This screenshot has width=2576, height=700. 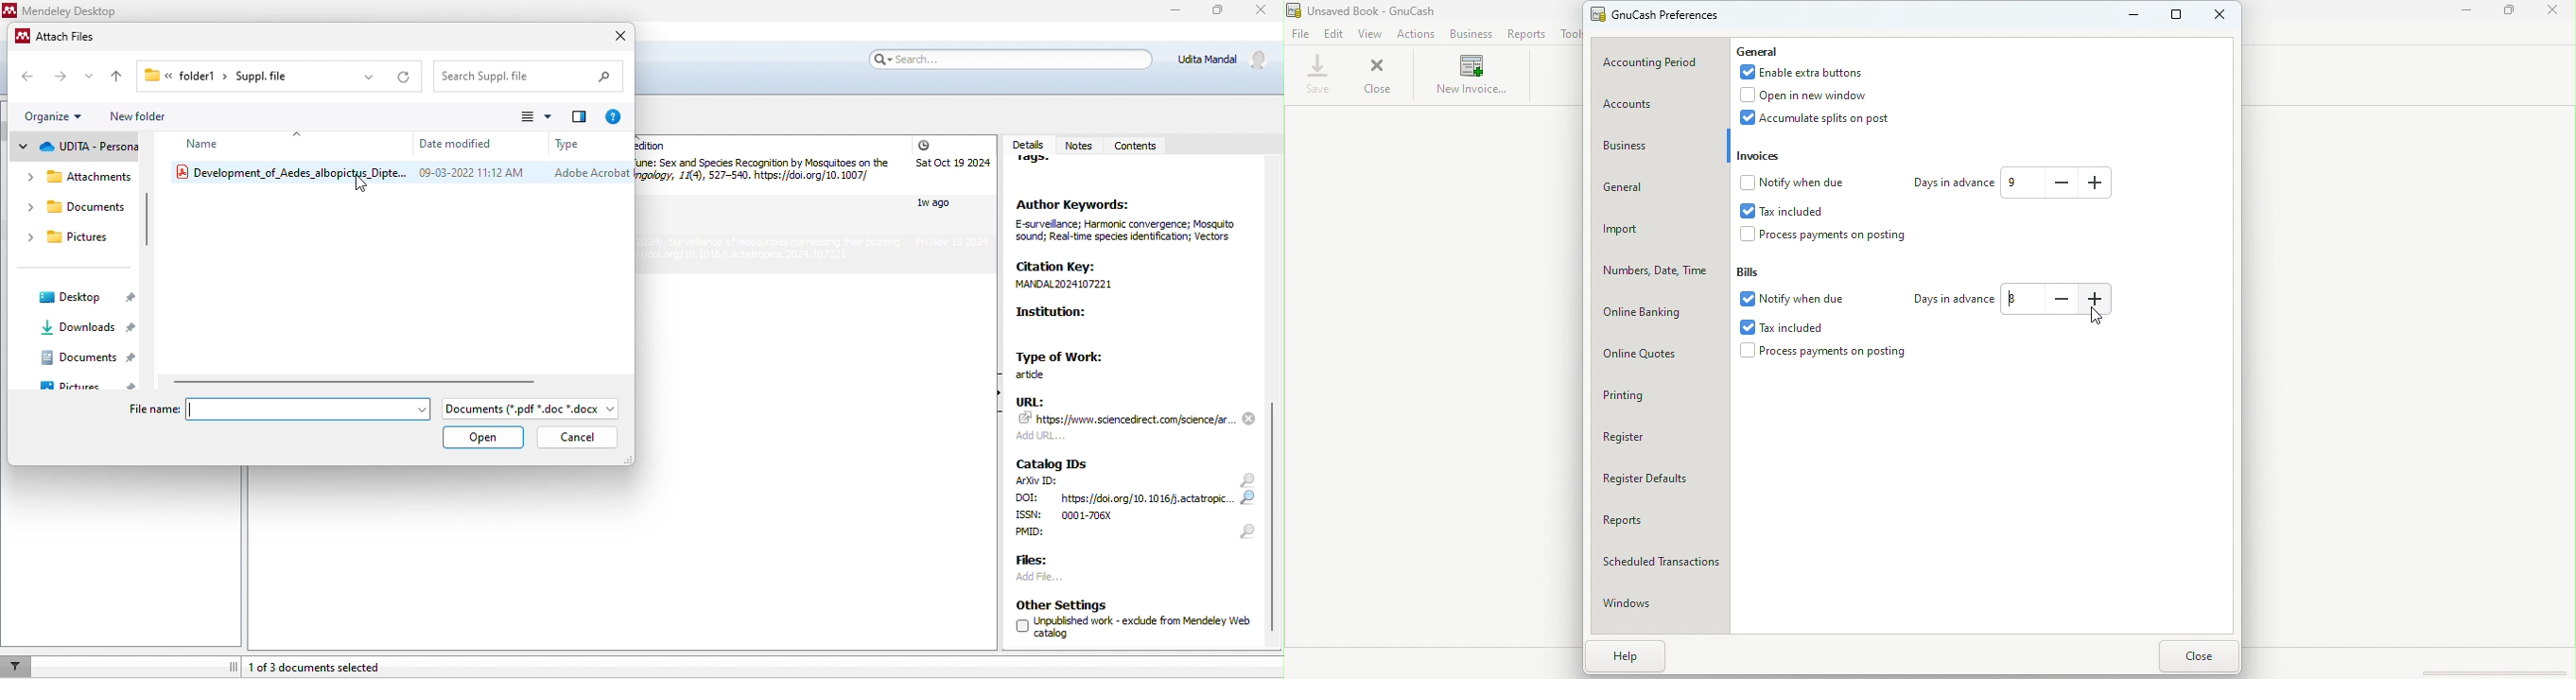 I want to click on drop down, so click(x=413, y=410).